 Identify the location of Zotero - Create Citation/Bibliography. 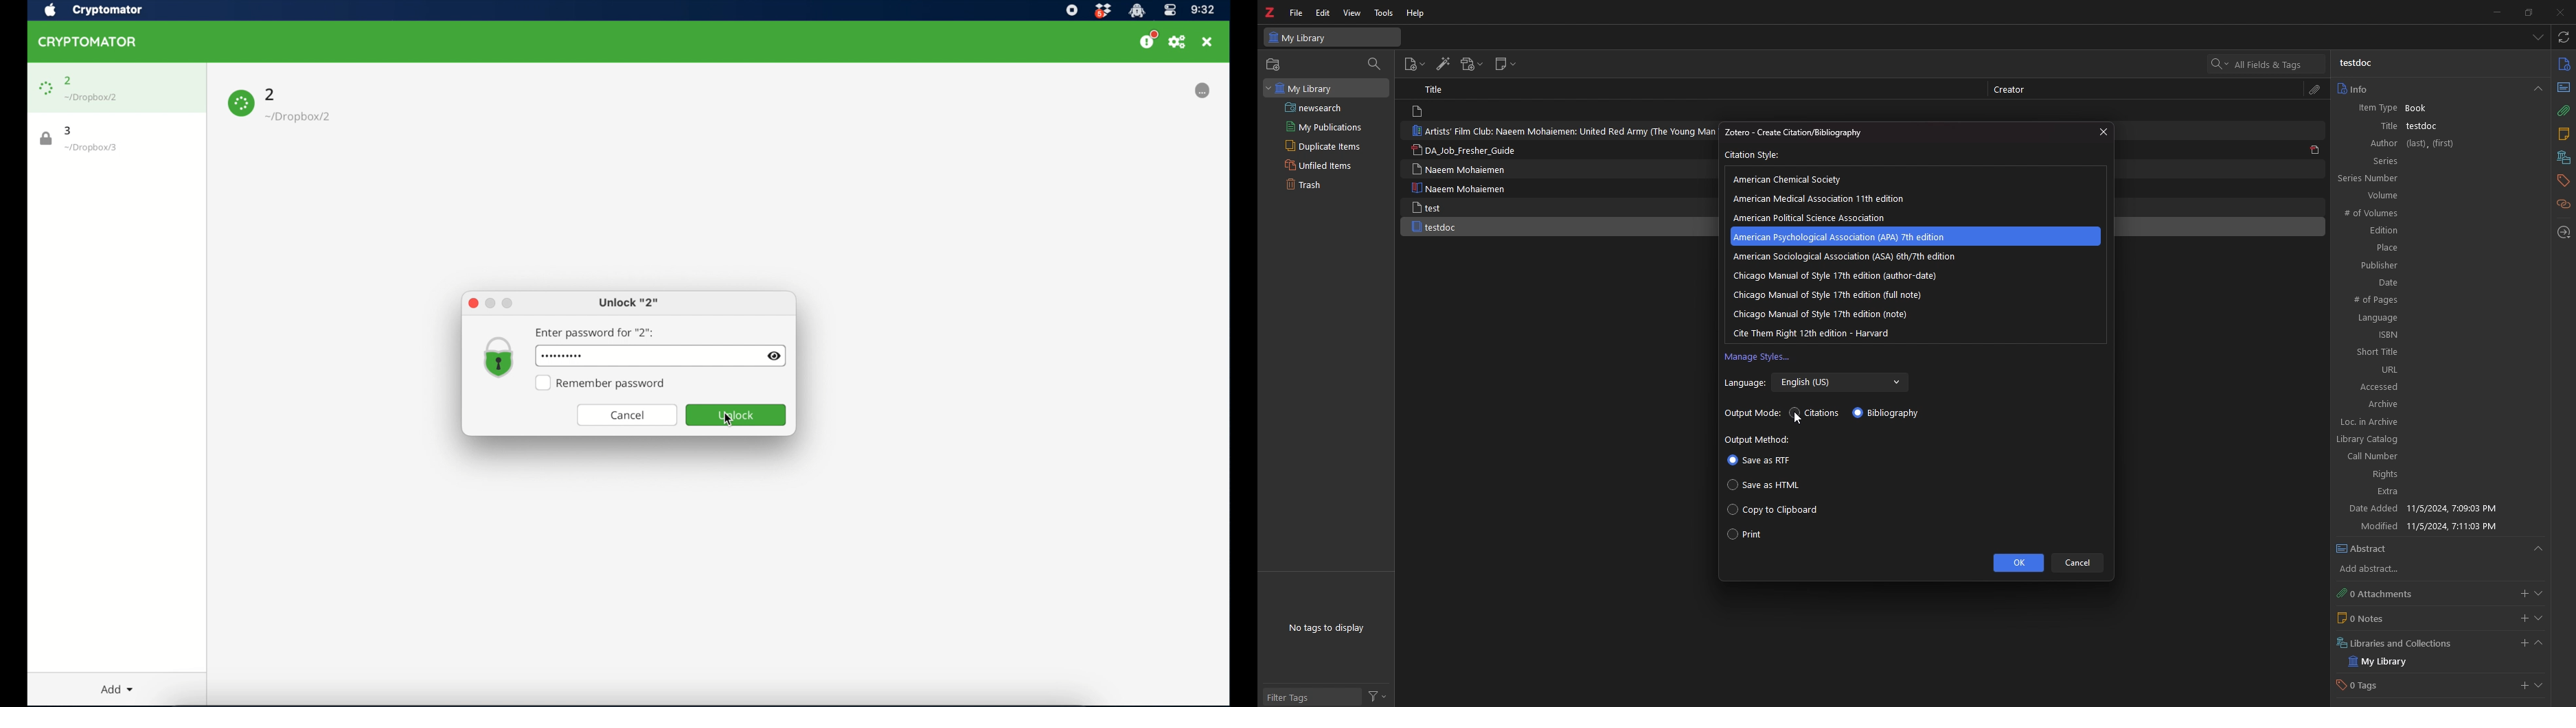
(1808, 132).